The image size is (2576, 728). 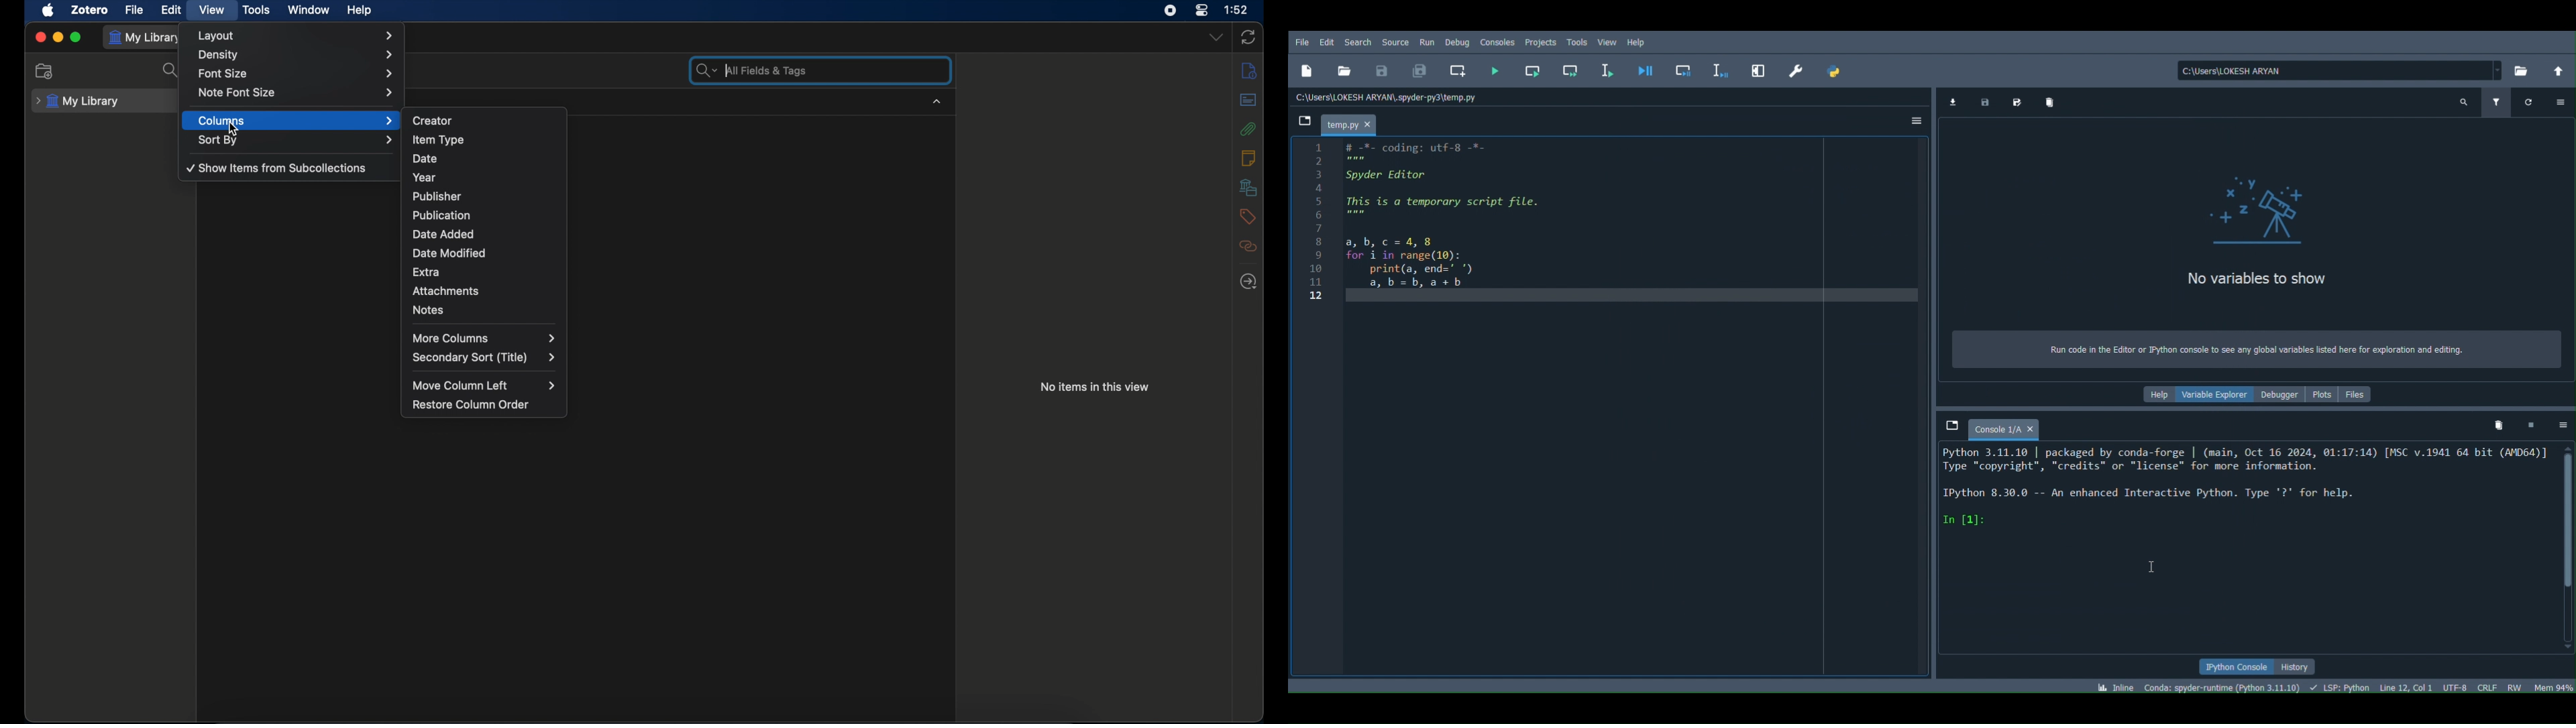 I want to click on PYTHONPATH manager, so click(x=1840, y=71).